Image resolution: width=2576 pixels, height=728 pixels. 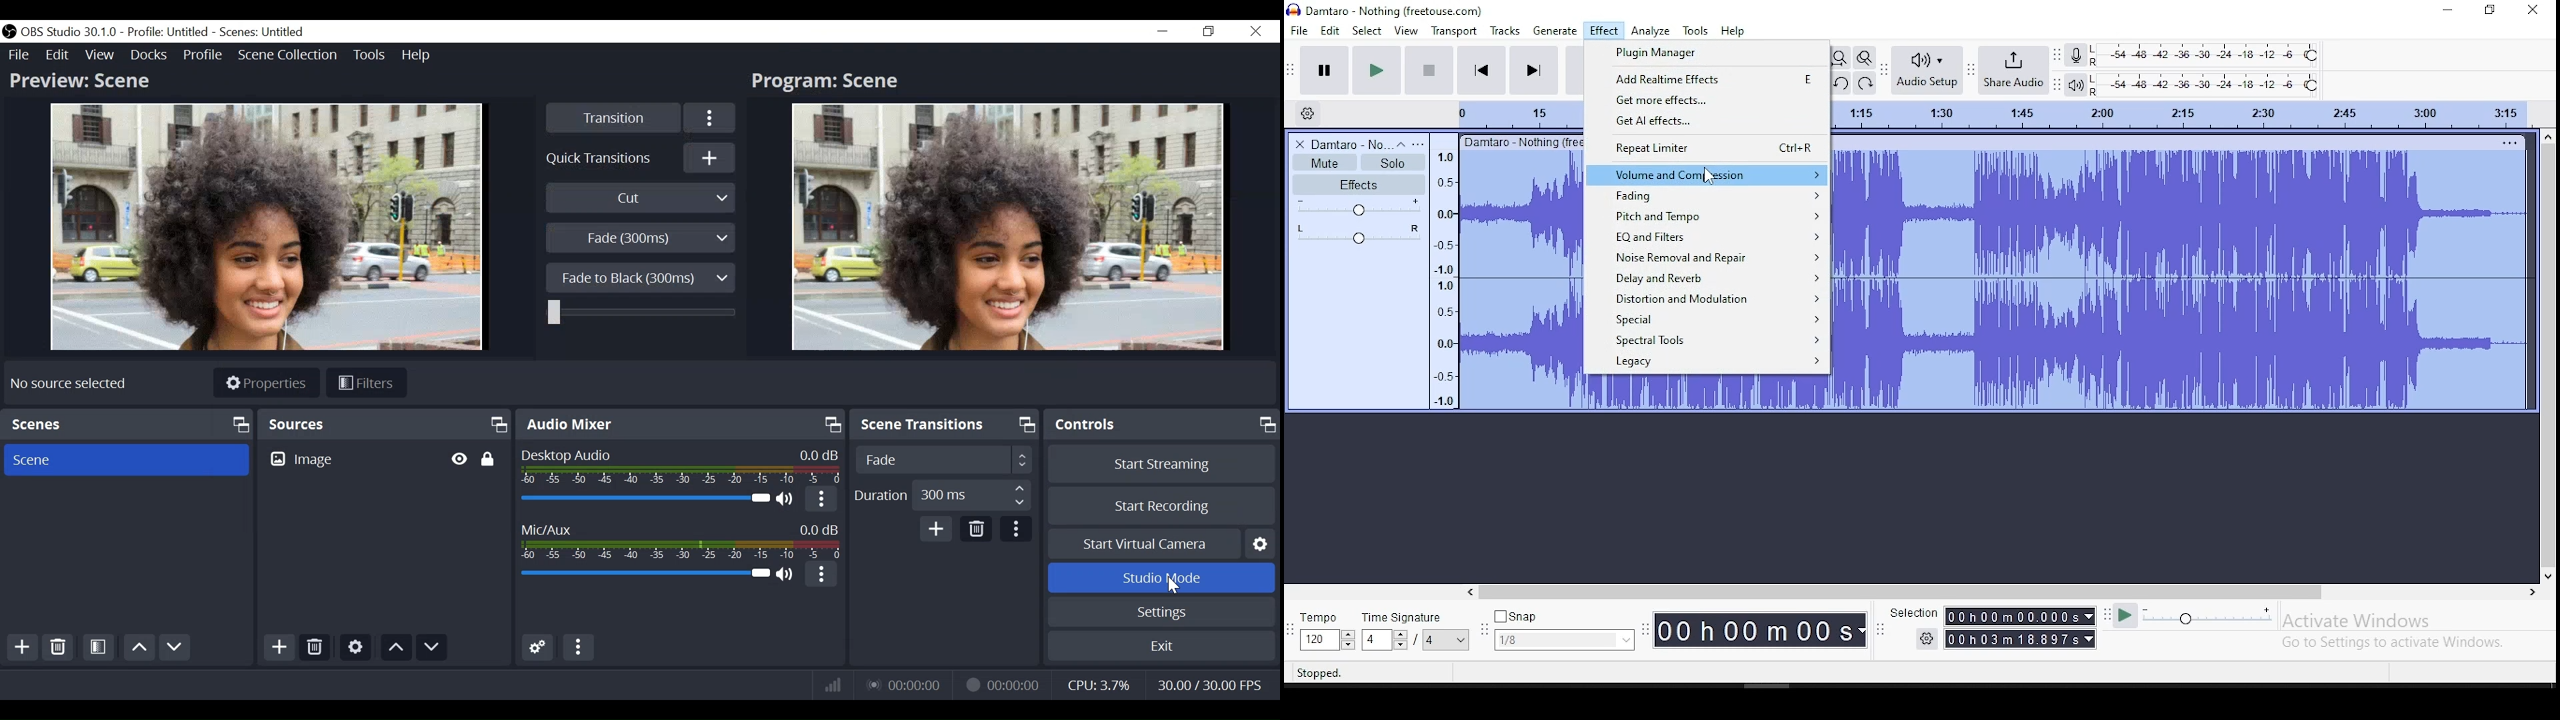 I want to click on volume and compression, so click(x=1708, y=175).